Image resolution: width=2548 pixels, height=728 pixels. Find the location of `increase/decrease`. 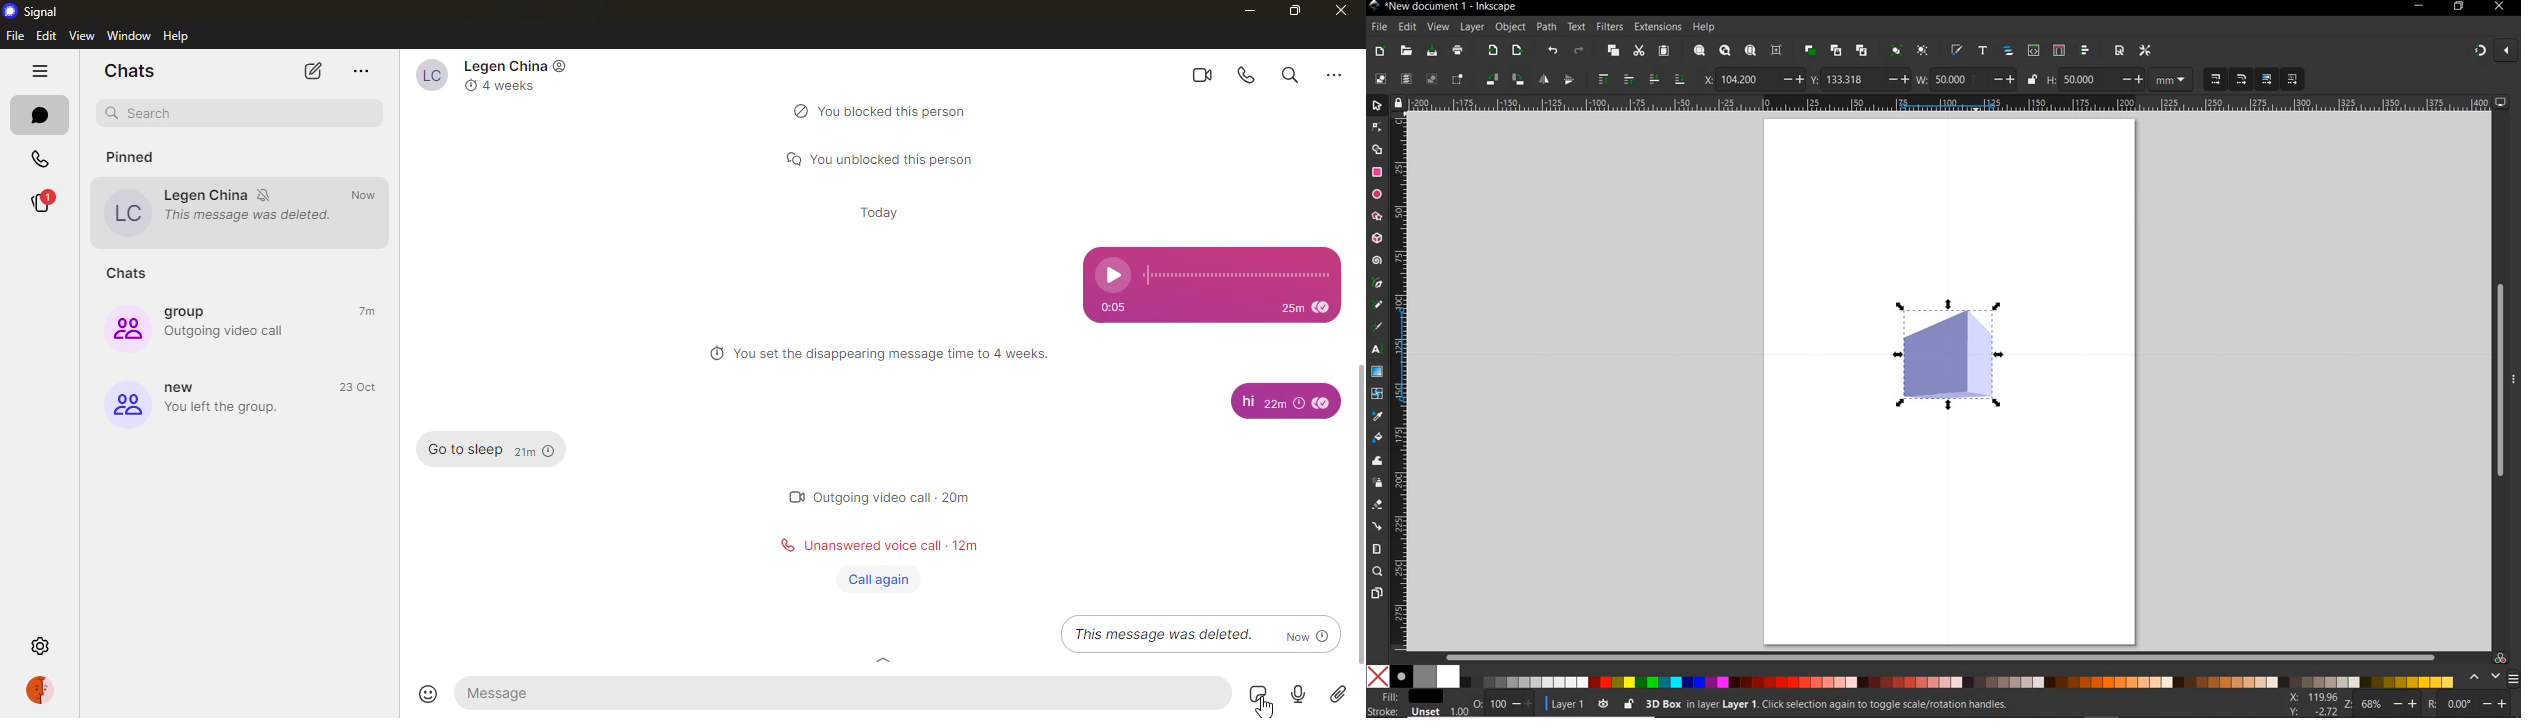

increase/decrease is located at coordinates (2003, 79).